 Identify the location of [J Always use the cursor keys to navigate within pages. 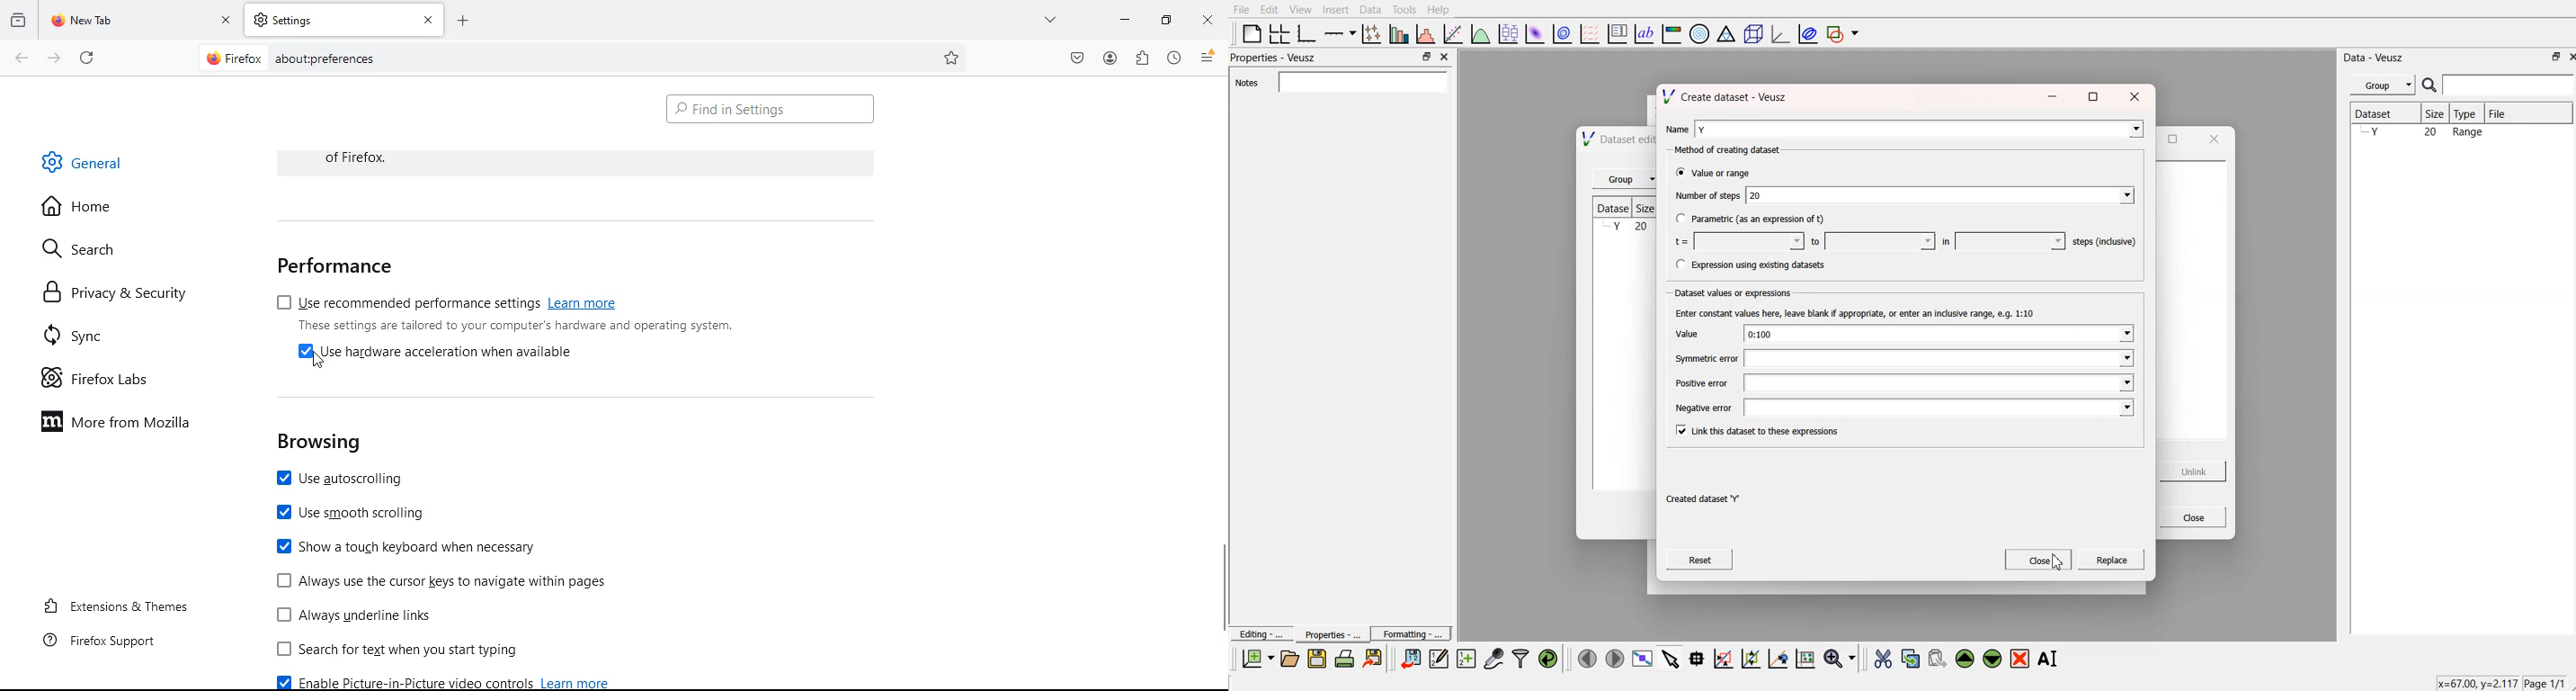
(438, 581).